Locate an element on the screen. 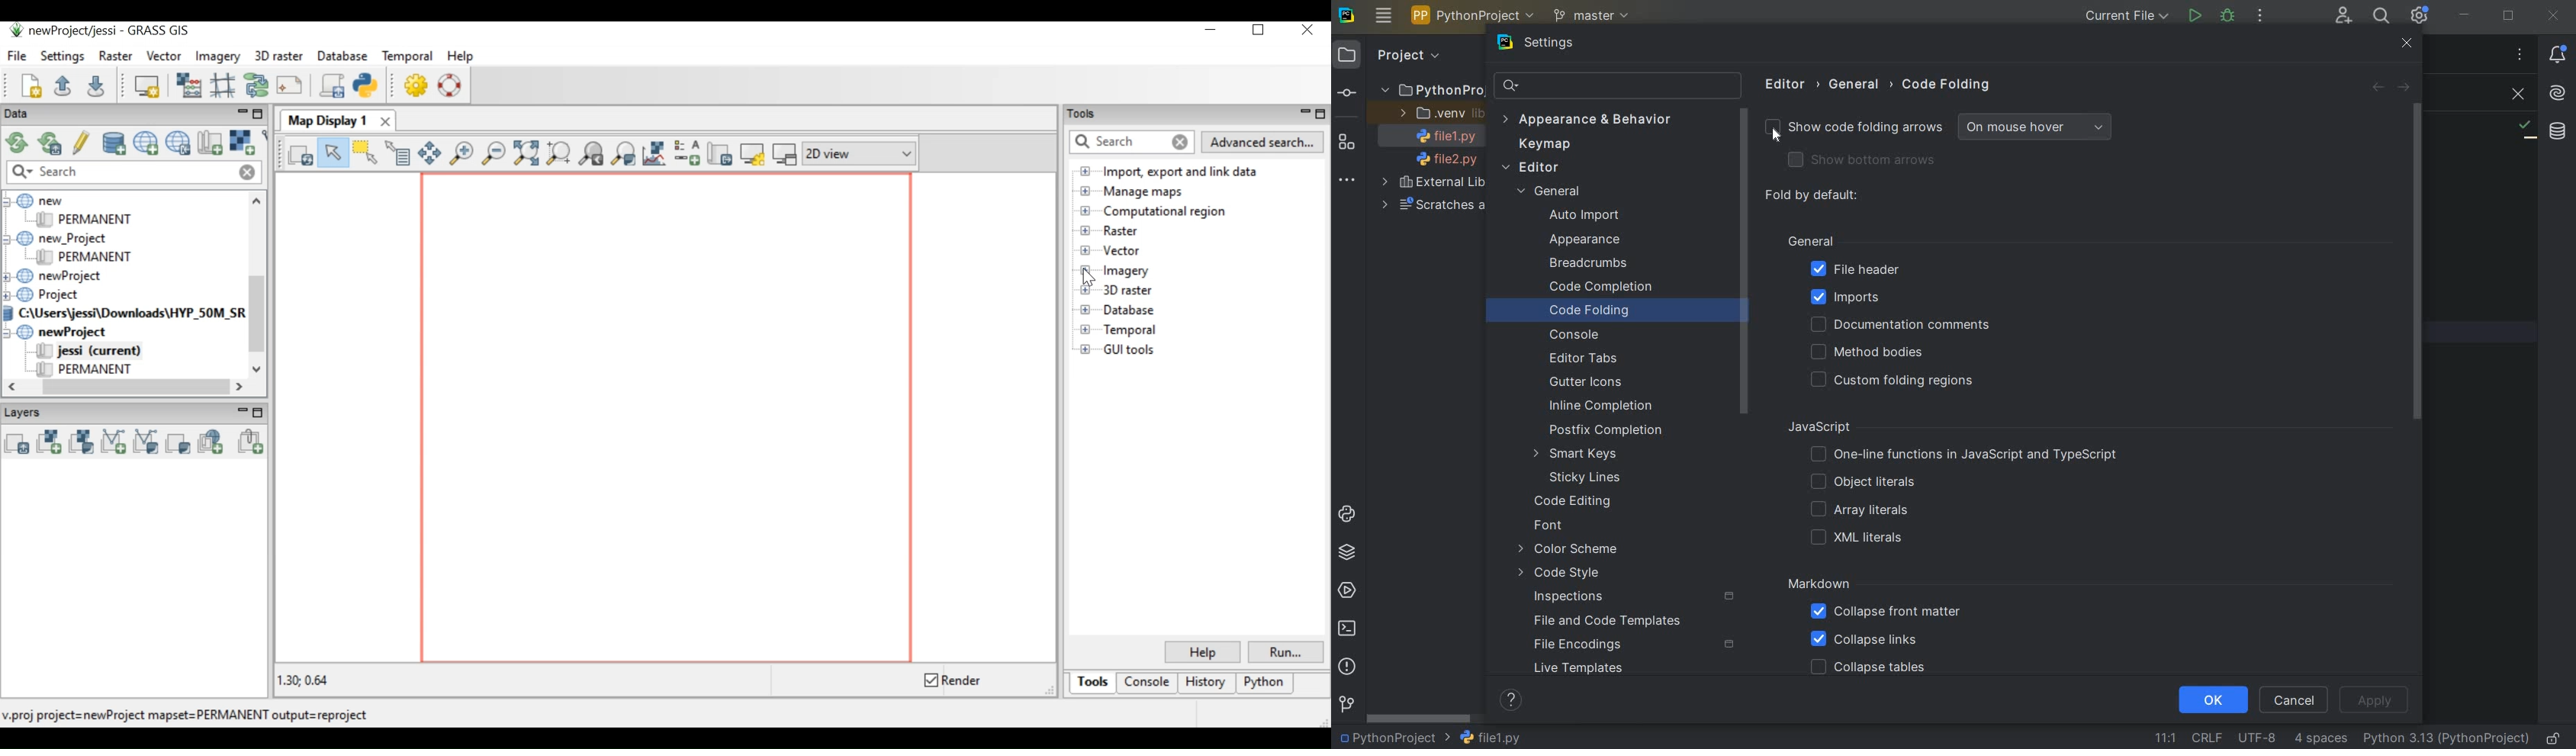  PPLY is located at coordinates (2376, 699).